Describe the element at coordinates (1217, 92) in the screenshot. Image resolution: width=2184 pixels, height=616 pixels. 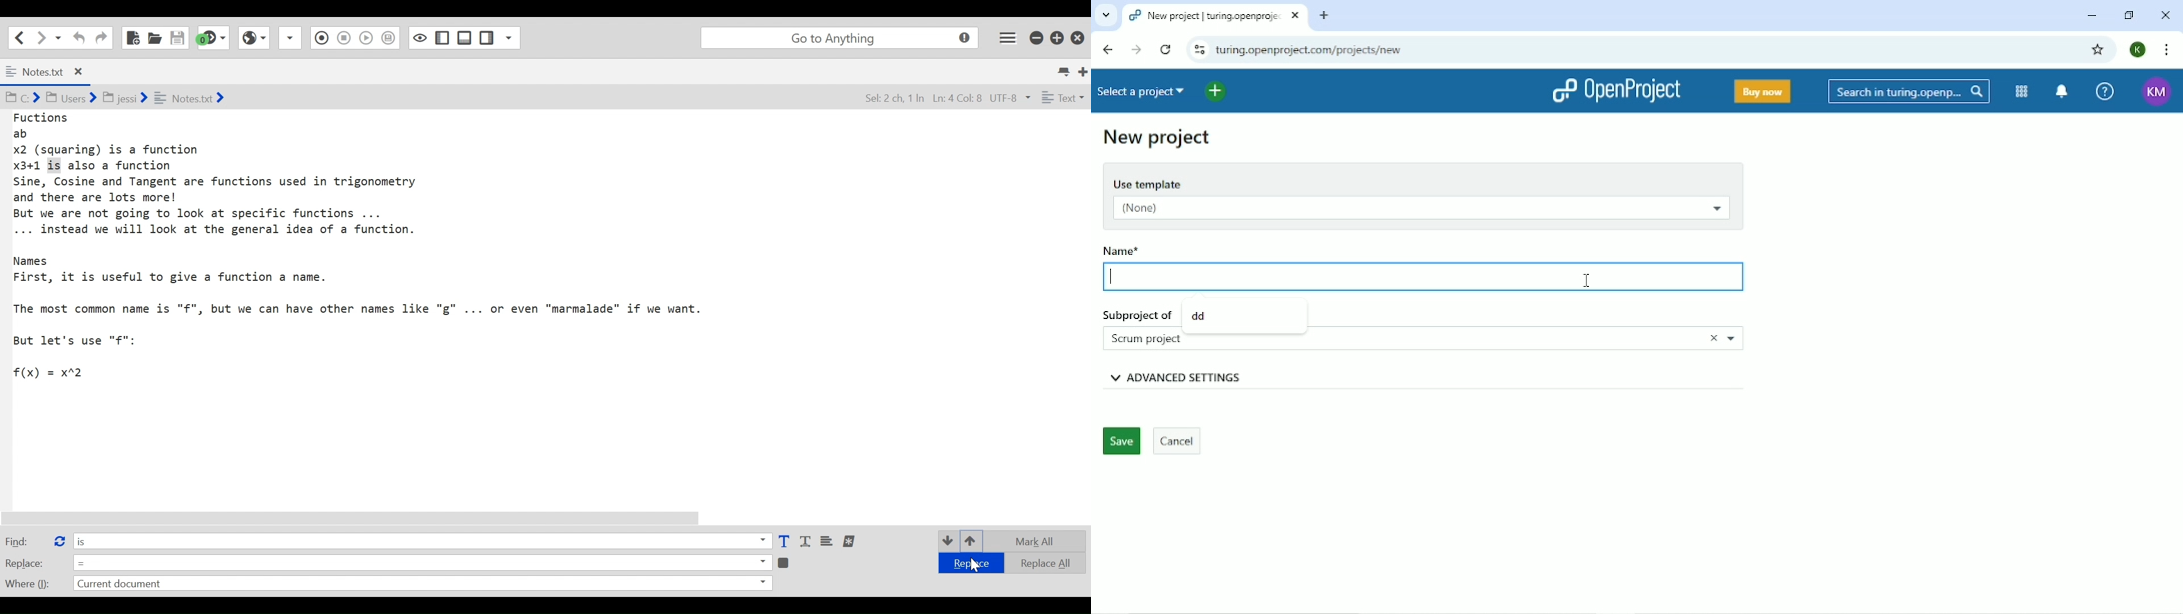
I see `Open quick add menu` at that location.